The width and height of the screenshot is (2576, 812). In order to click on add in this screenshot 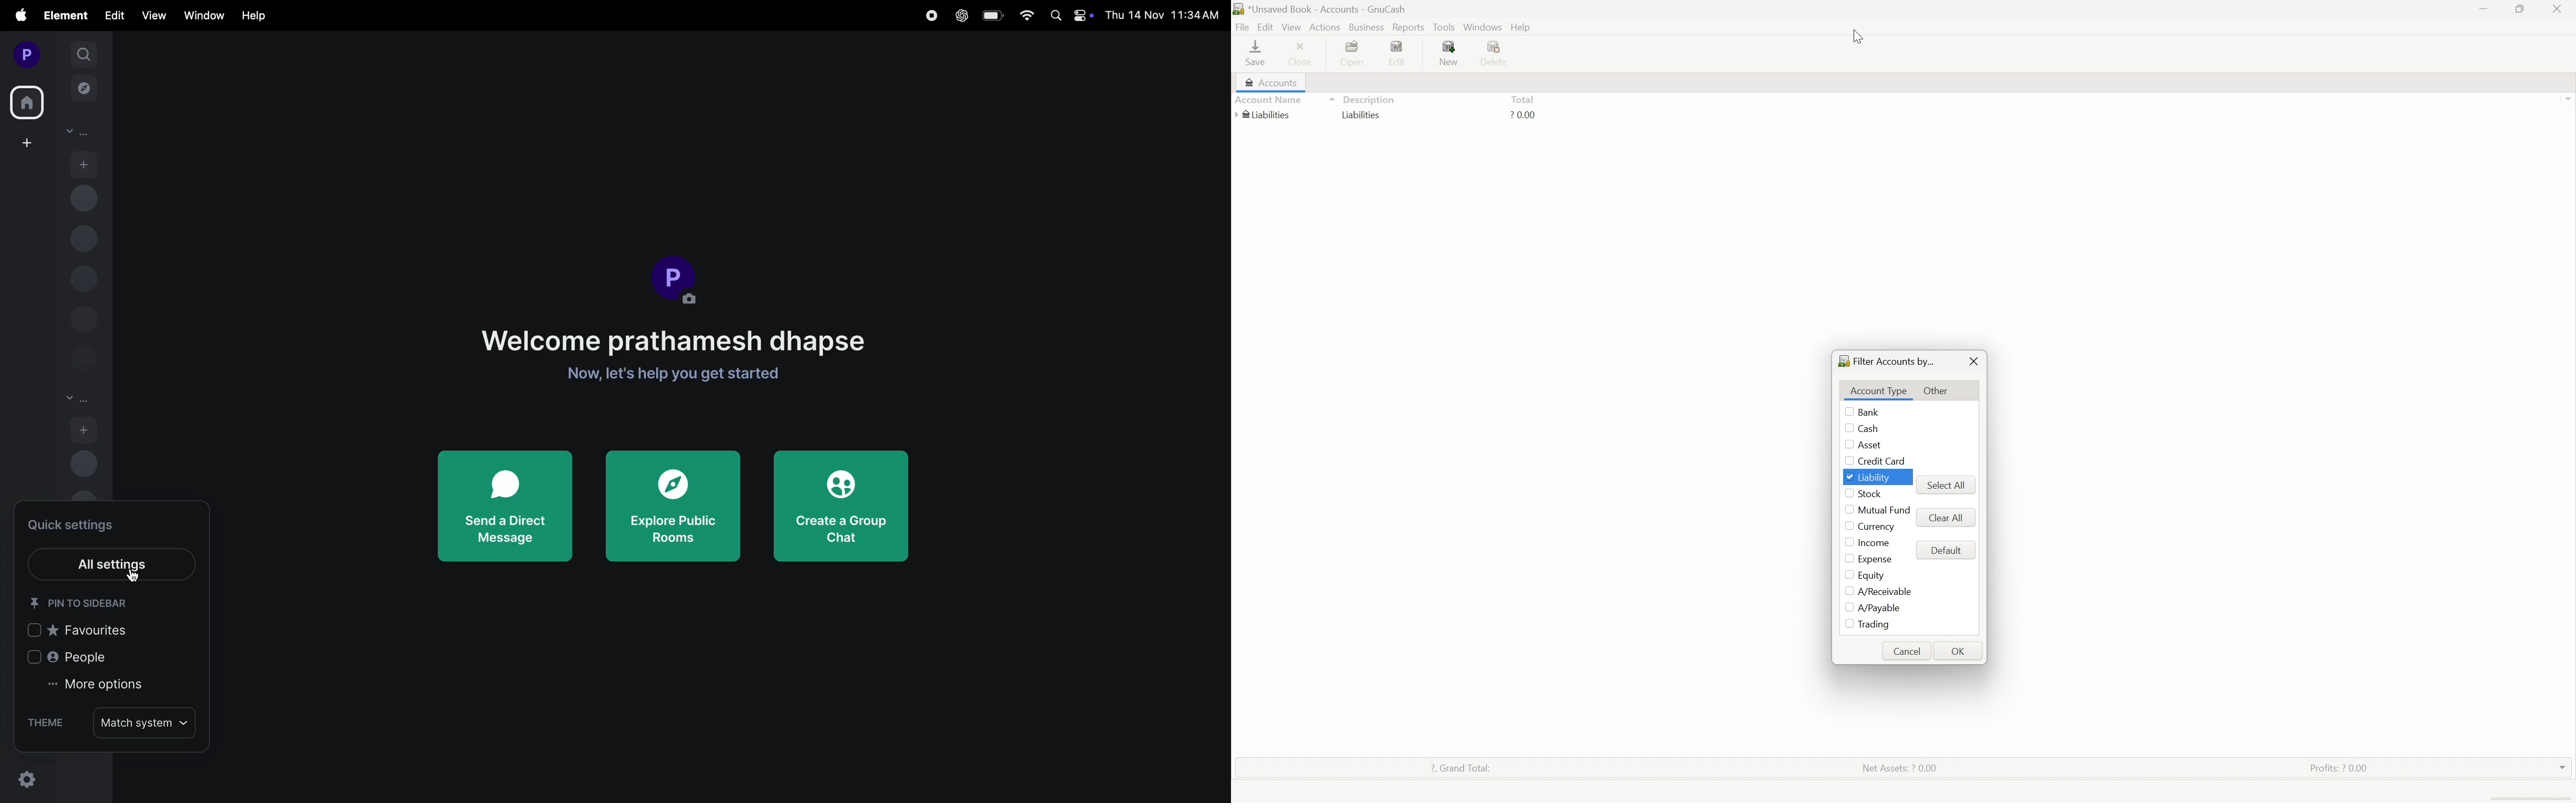, I will do `click(84, 163)`.